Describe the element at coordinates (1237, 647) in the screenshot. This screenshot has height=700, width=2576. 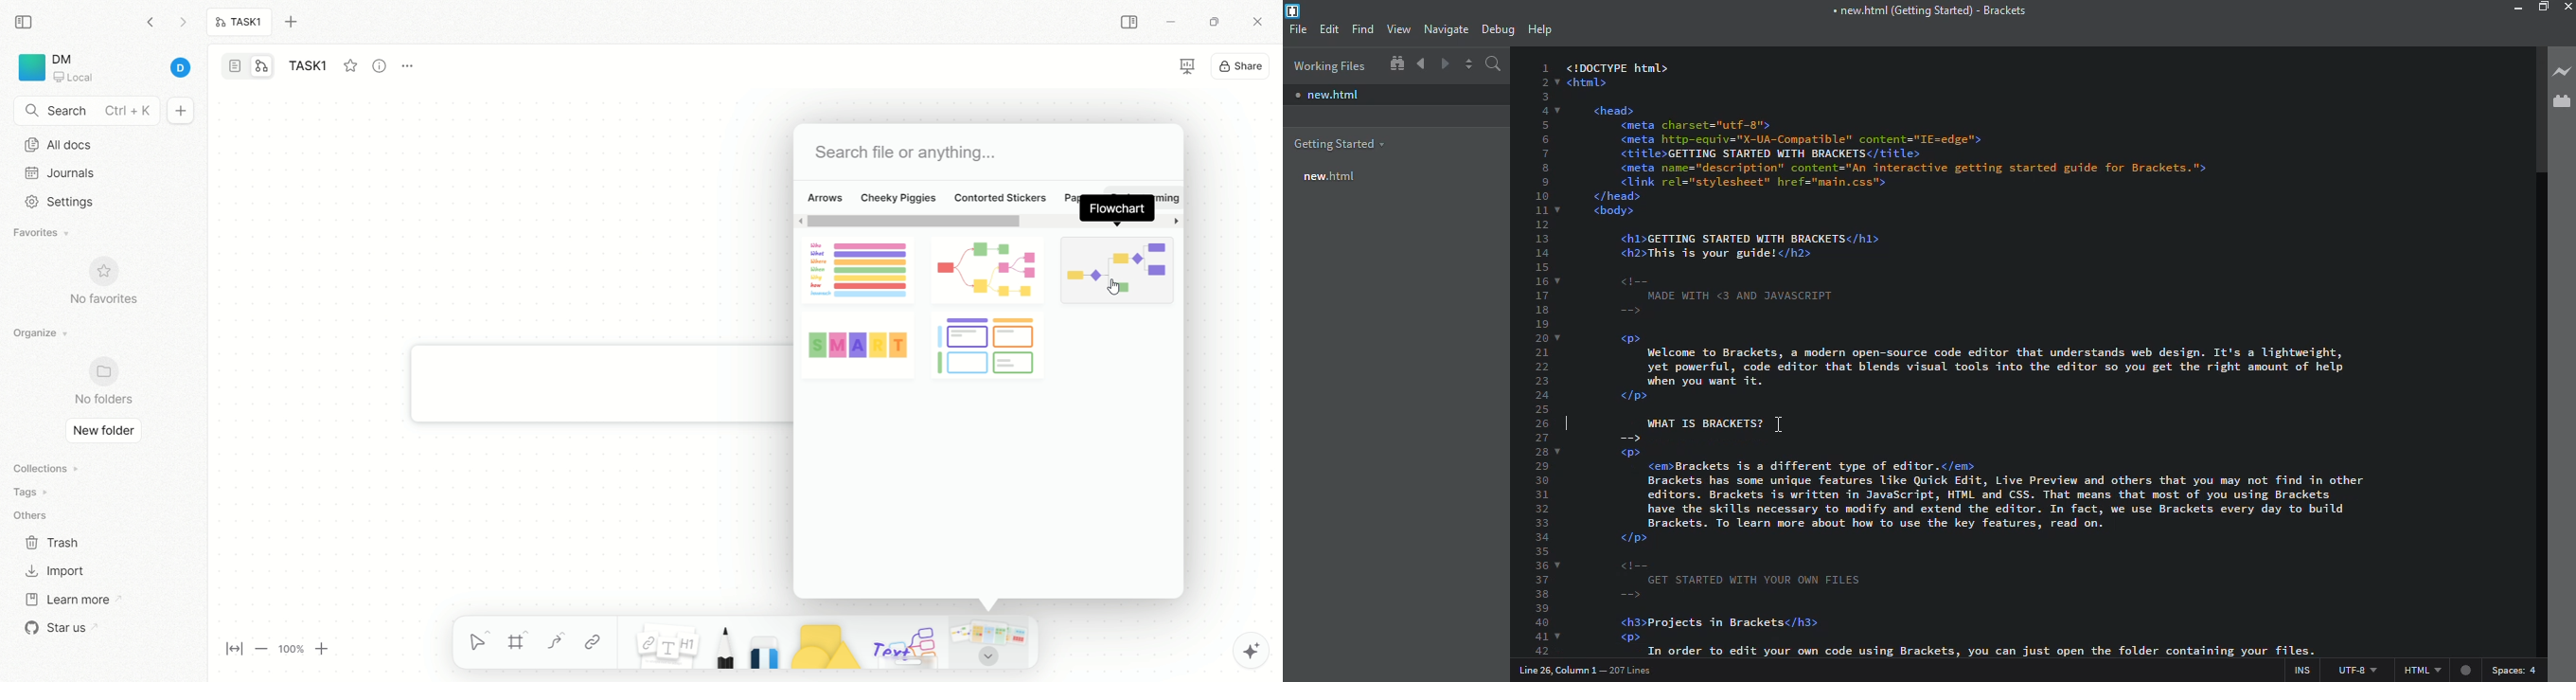
I see `AFFiNE AI` at that location.